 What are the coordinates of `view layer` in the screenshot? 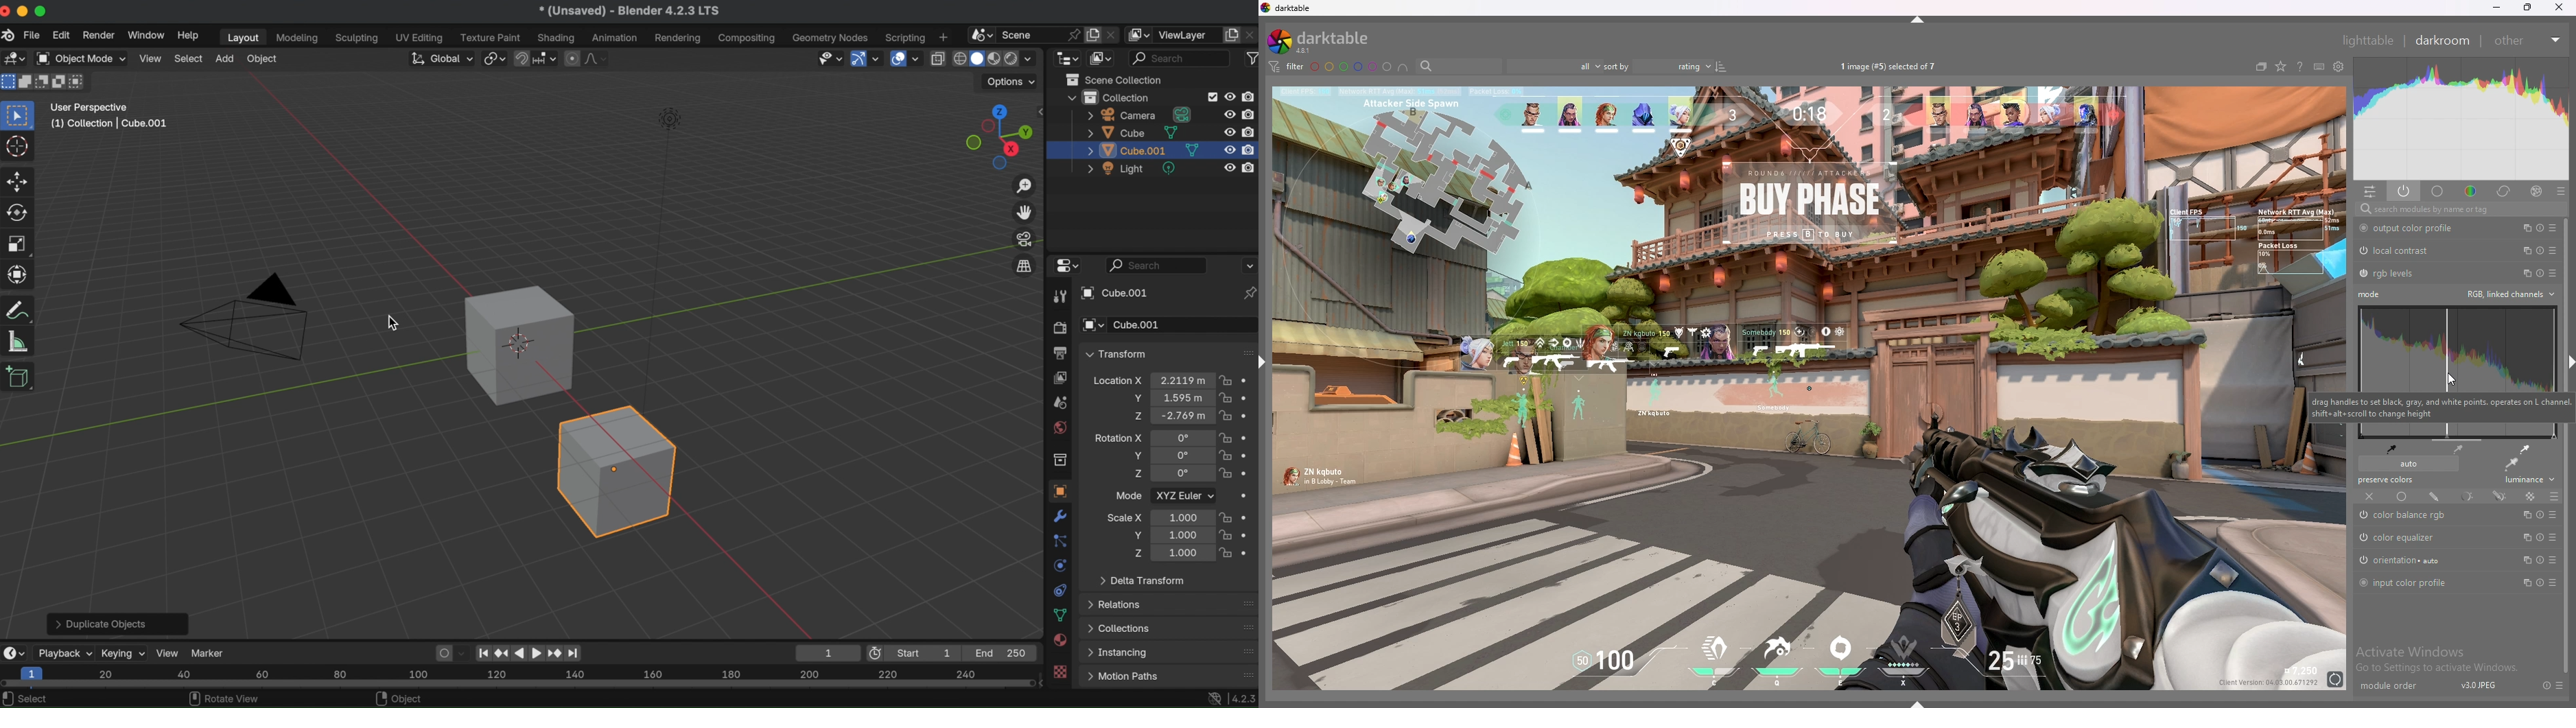 It's located at (1187, 35).